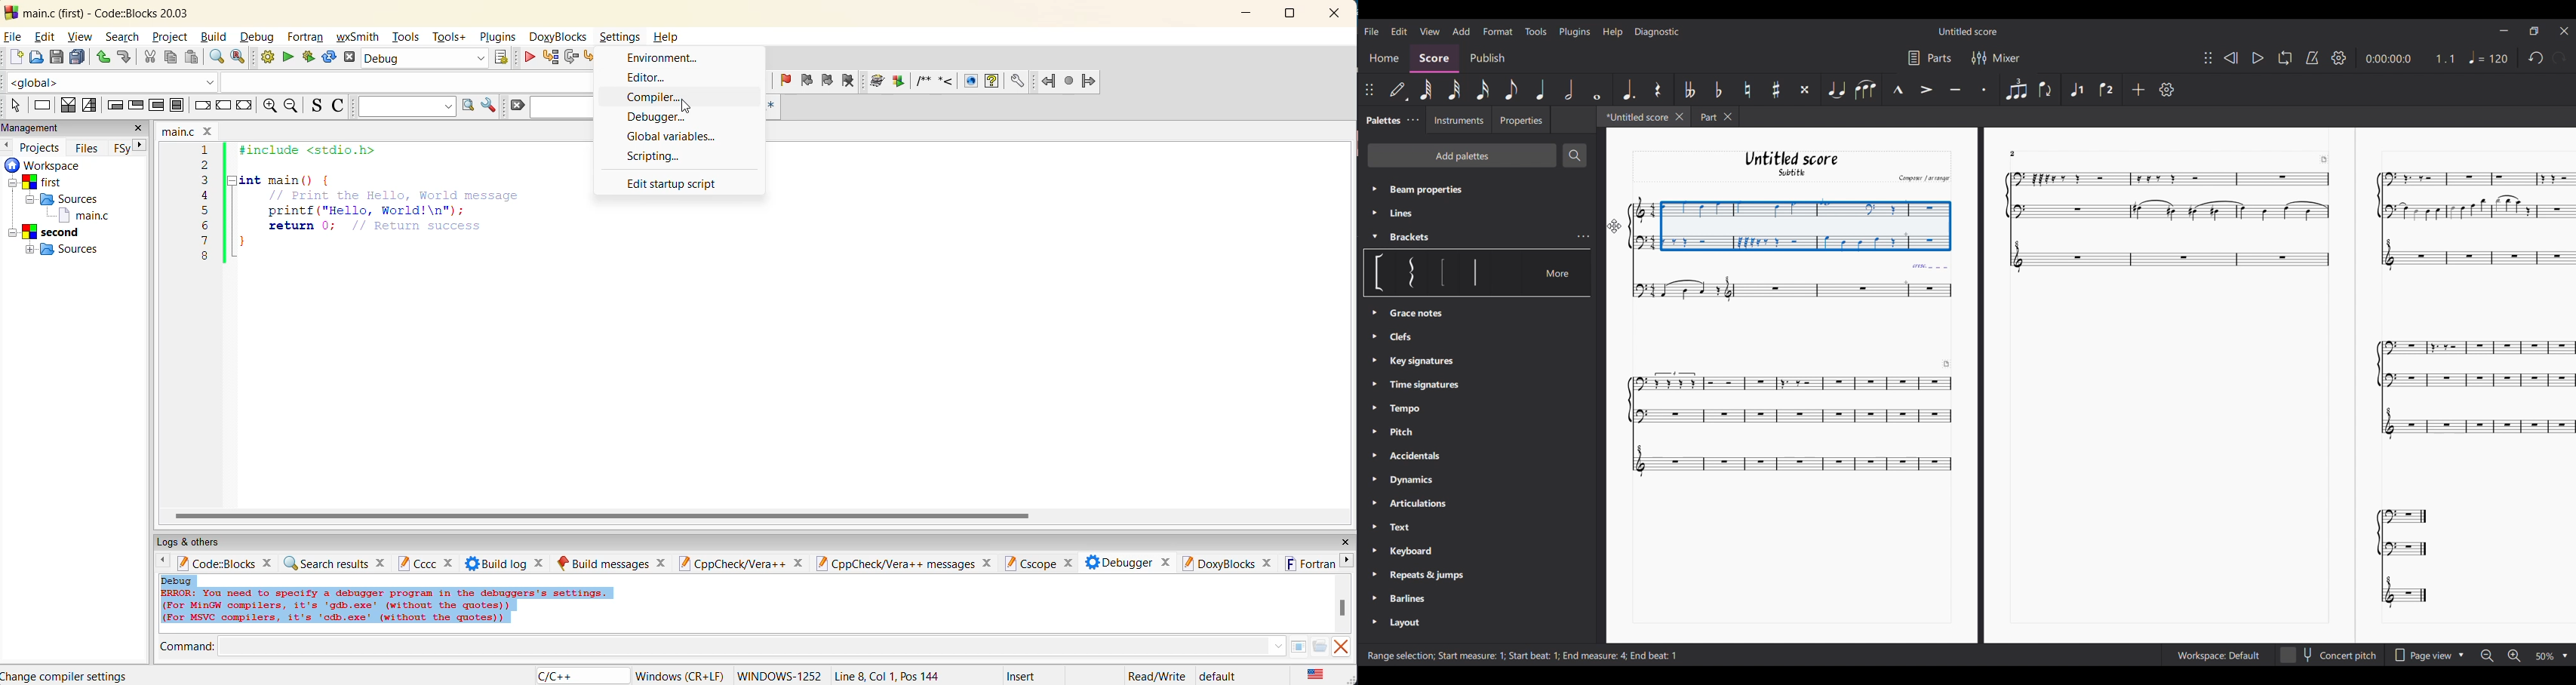 Image resolution: width=2576 pixels, height=700 pixels. I want to click on Brackets, so click(1417, 237).